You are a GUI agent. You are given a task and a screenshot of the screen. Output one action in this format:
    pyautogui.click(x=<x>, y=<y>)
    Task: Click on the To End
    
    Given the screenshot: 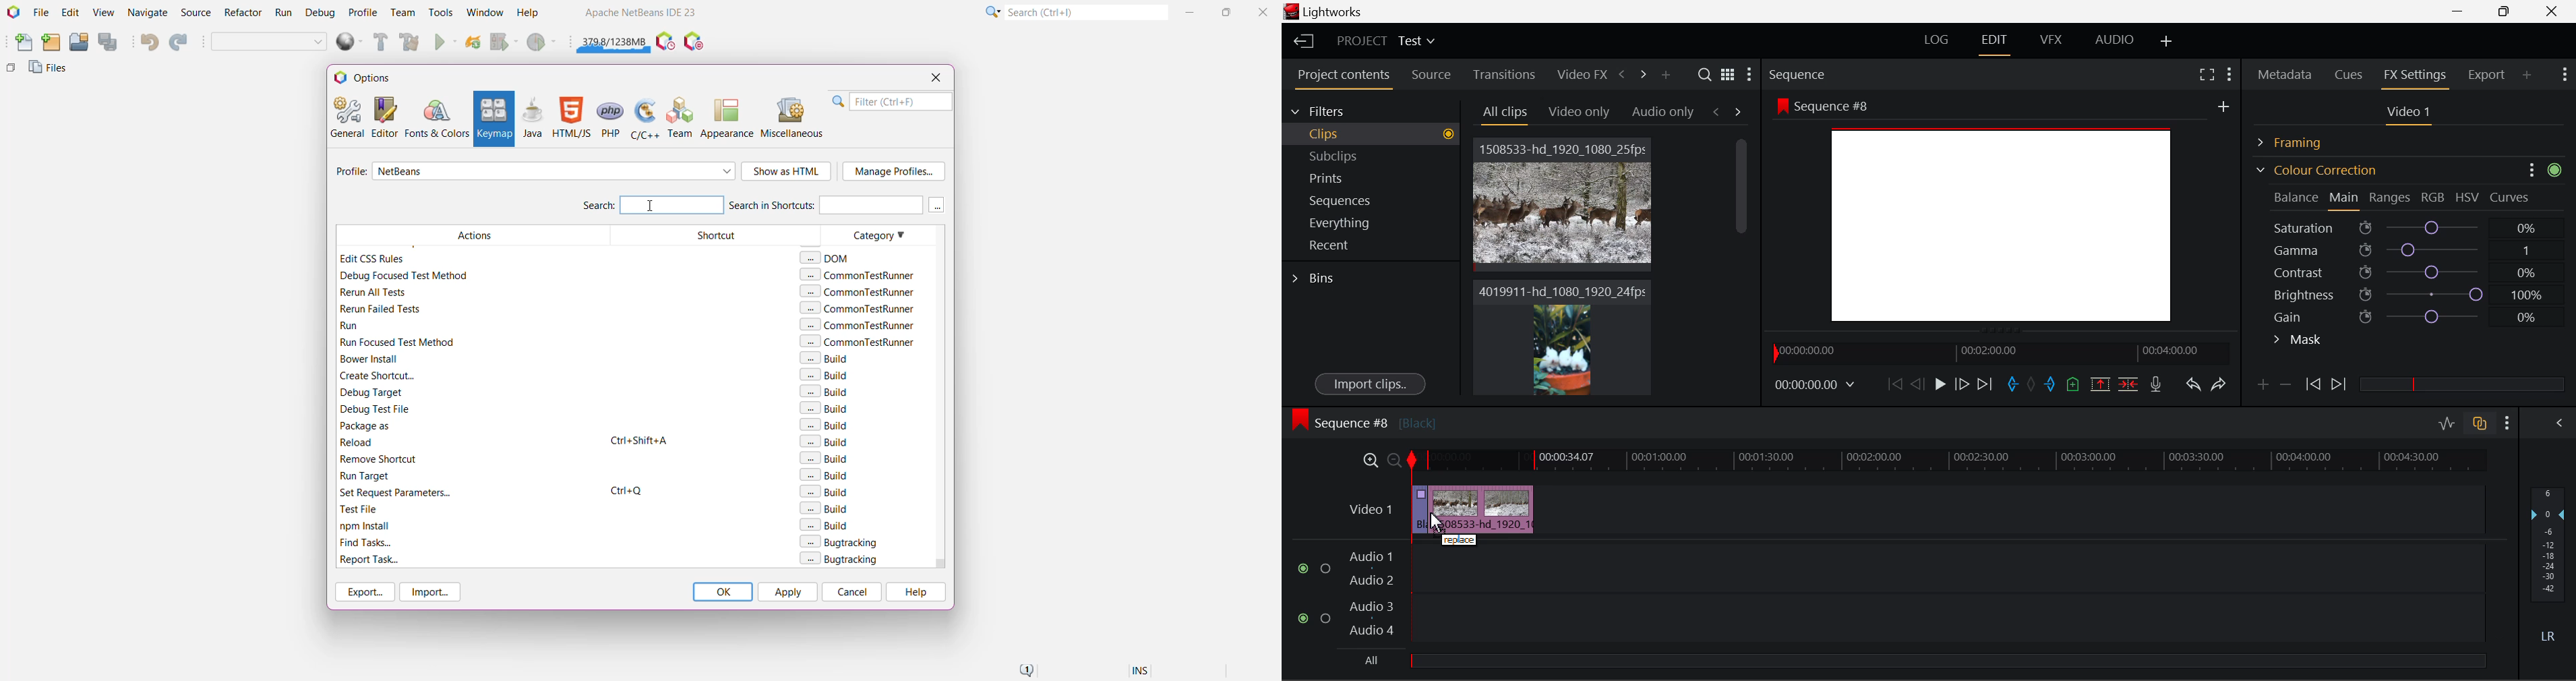 What is the action you would take?
    pyautogui.click(x=1985, y=384)
    